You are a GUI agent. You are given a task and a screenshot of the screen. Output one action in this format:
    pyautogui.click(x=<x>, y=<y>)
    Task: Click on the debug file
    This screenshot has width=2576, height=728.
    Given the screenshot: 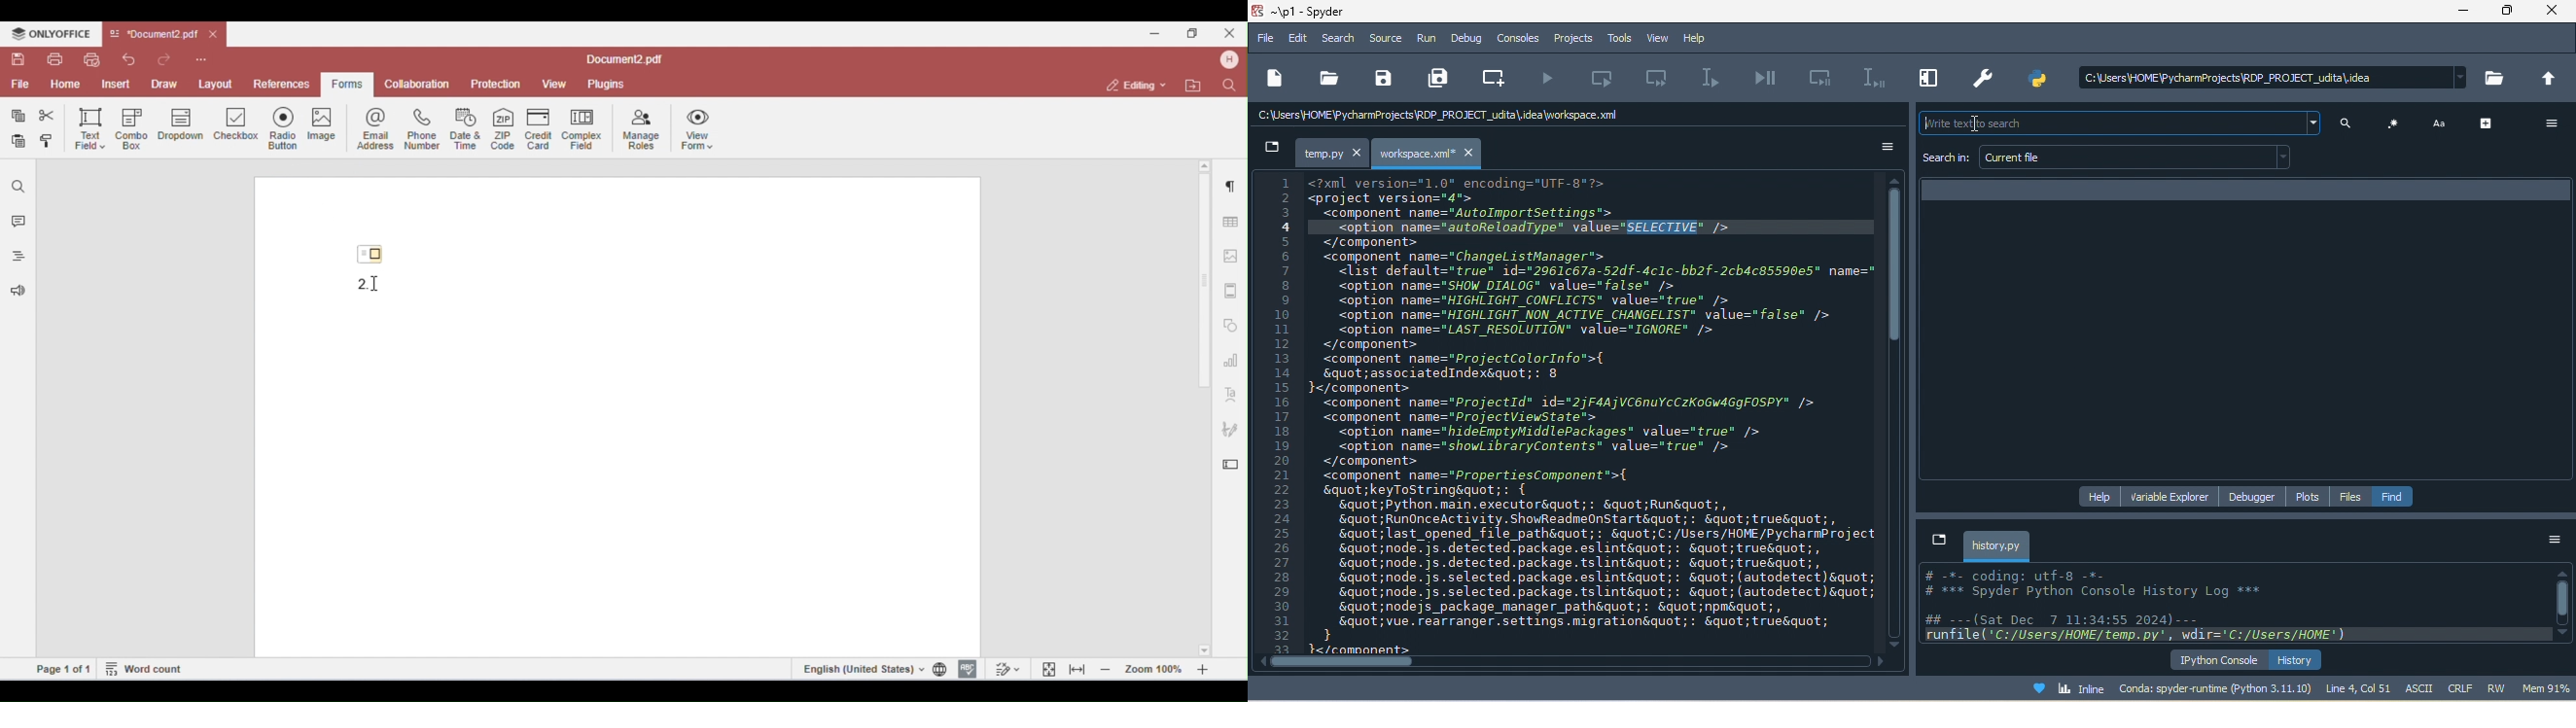 What is the action you would take?
    pyautogui.click(x=1767, y=79)
    